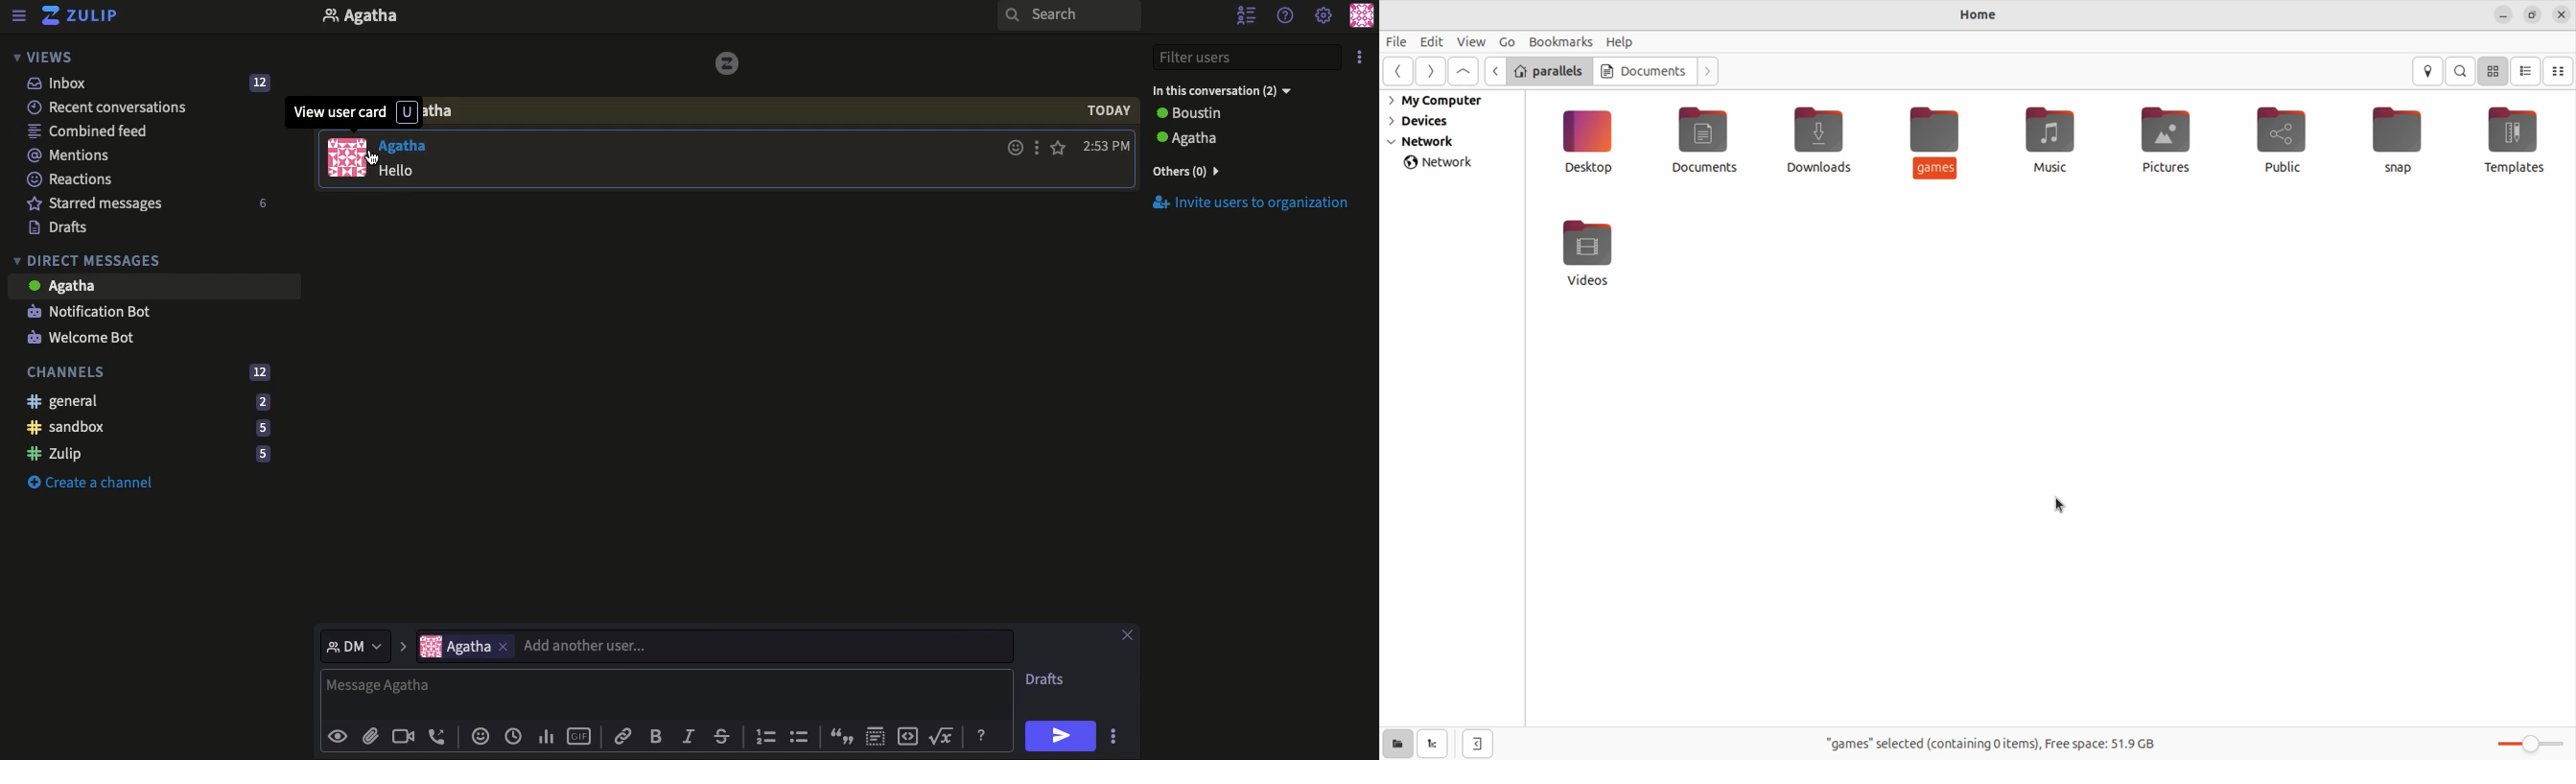 Image resolution: width=2576 pixels, height=784 pixels. What do you see at coordinates (1046, 678) in the screenshot?
I see `Drafts` at bounding box center [1046, 678].